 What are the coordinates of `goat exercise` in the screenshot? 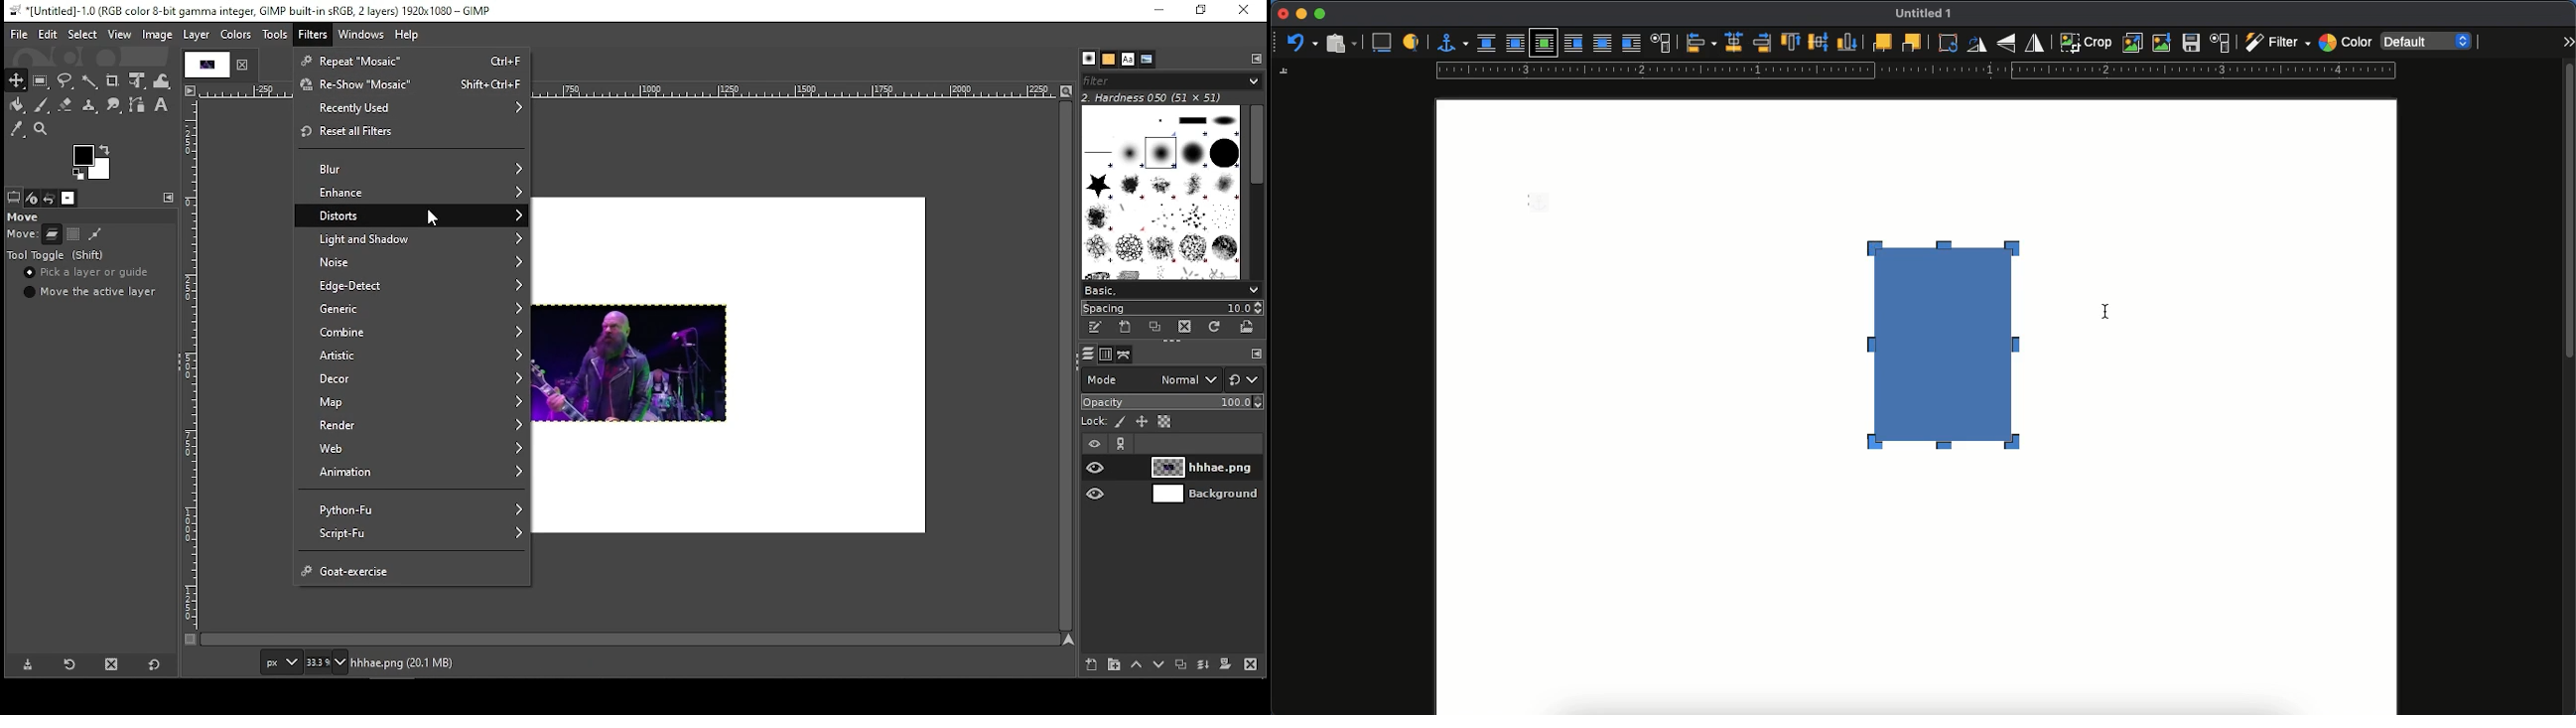 It's located at (415, 570).